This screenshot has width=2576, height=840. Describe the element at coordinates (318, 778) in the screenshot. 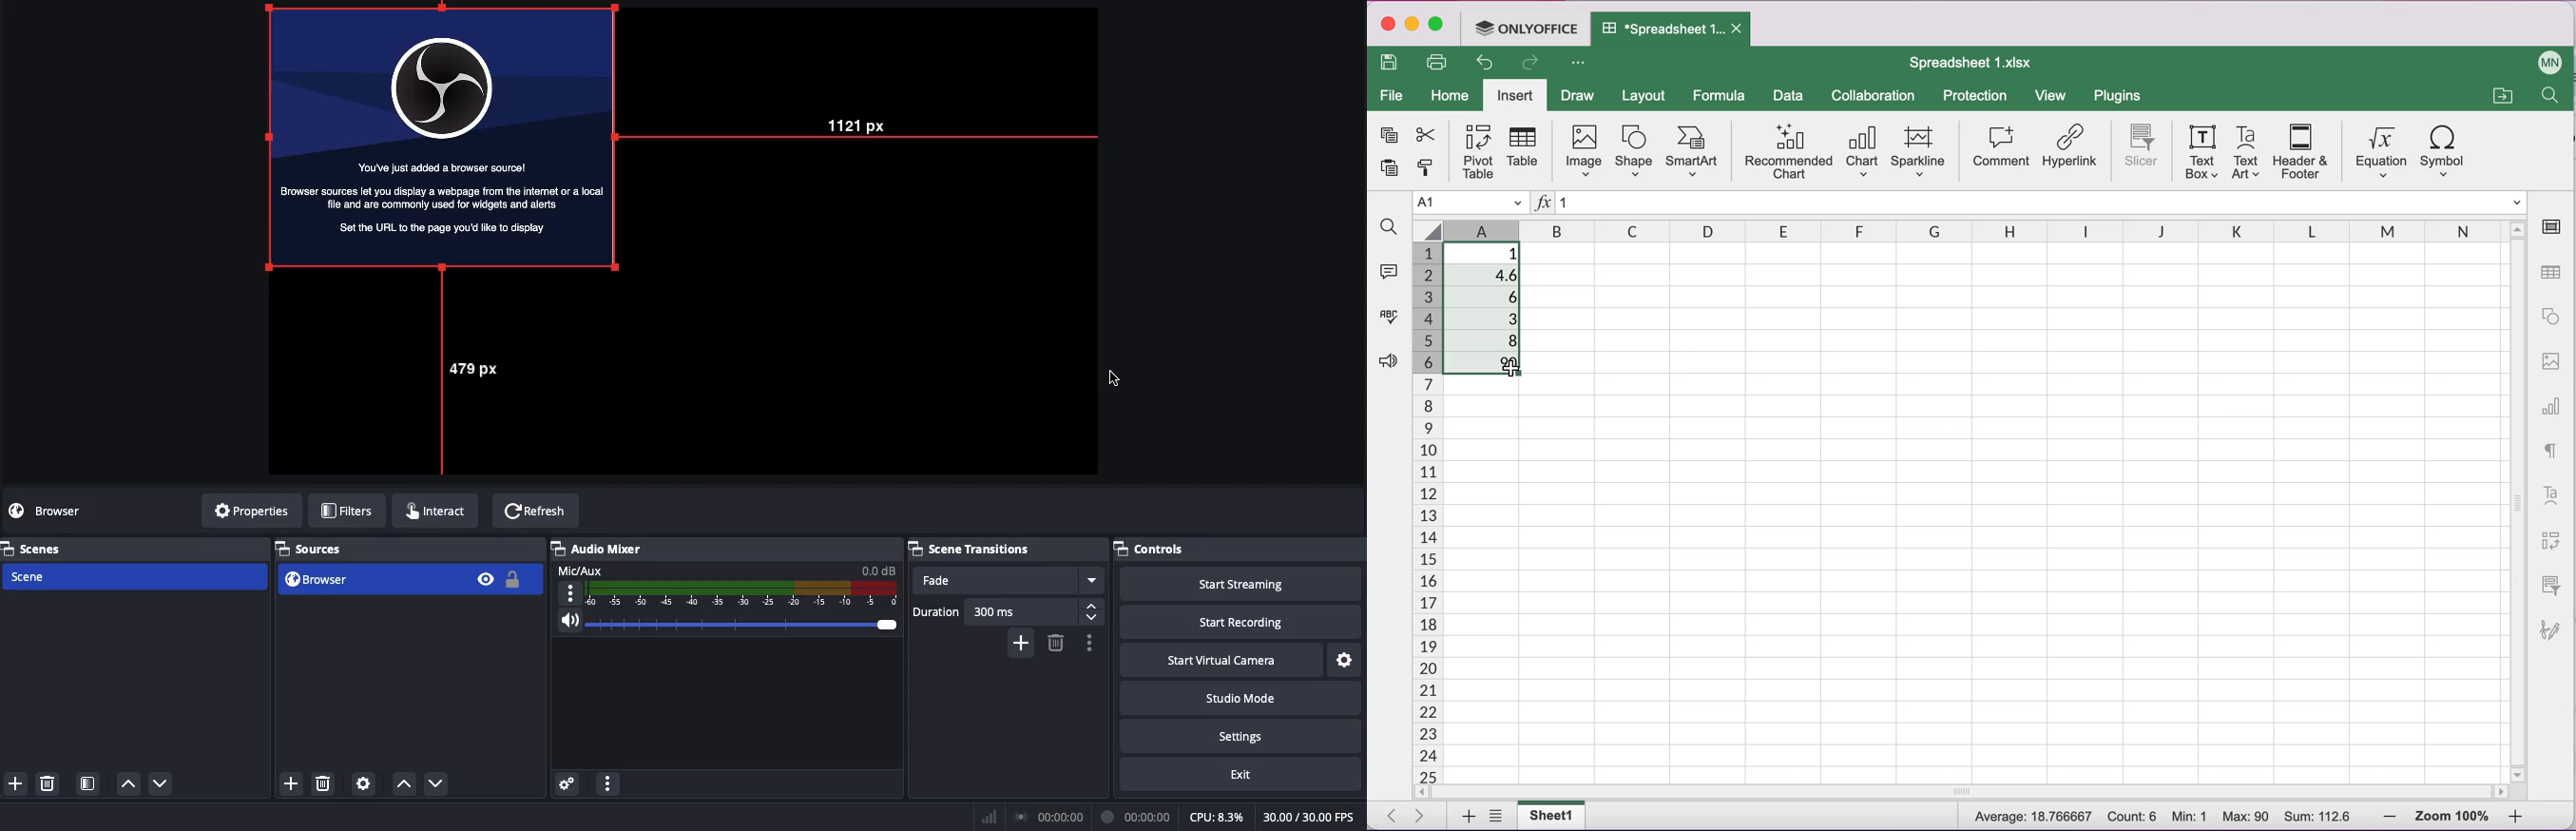

I see `delete` at that location.